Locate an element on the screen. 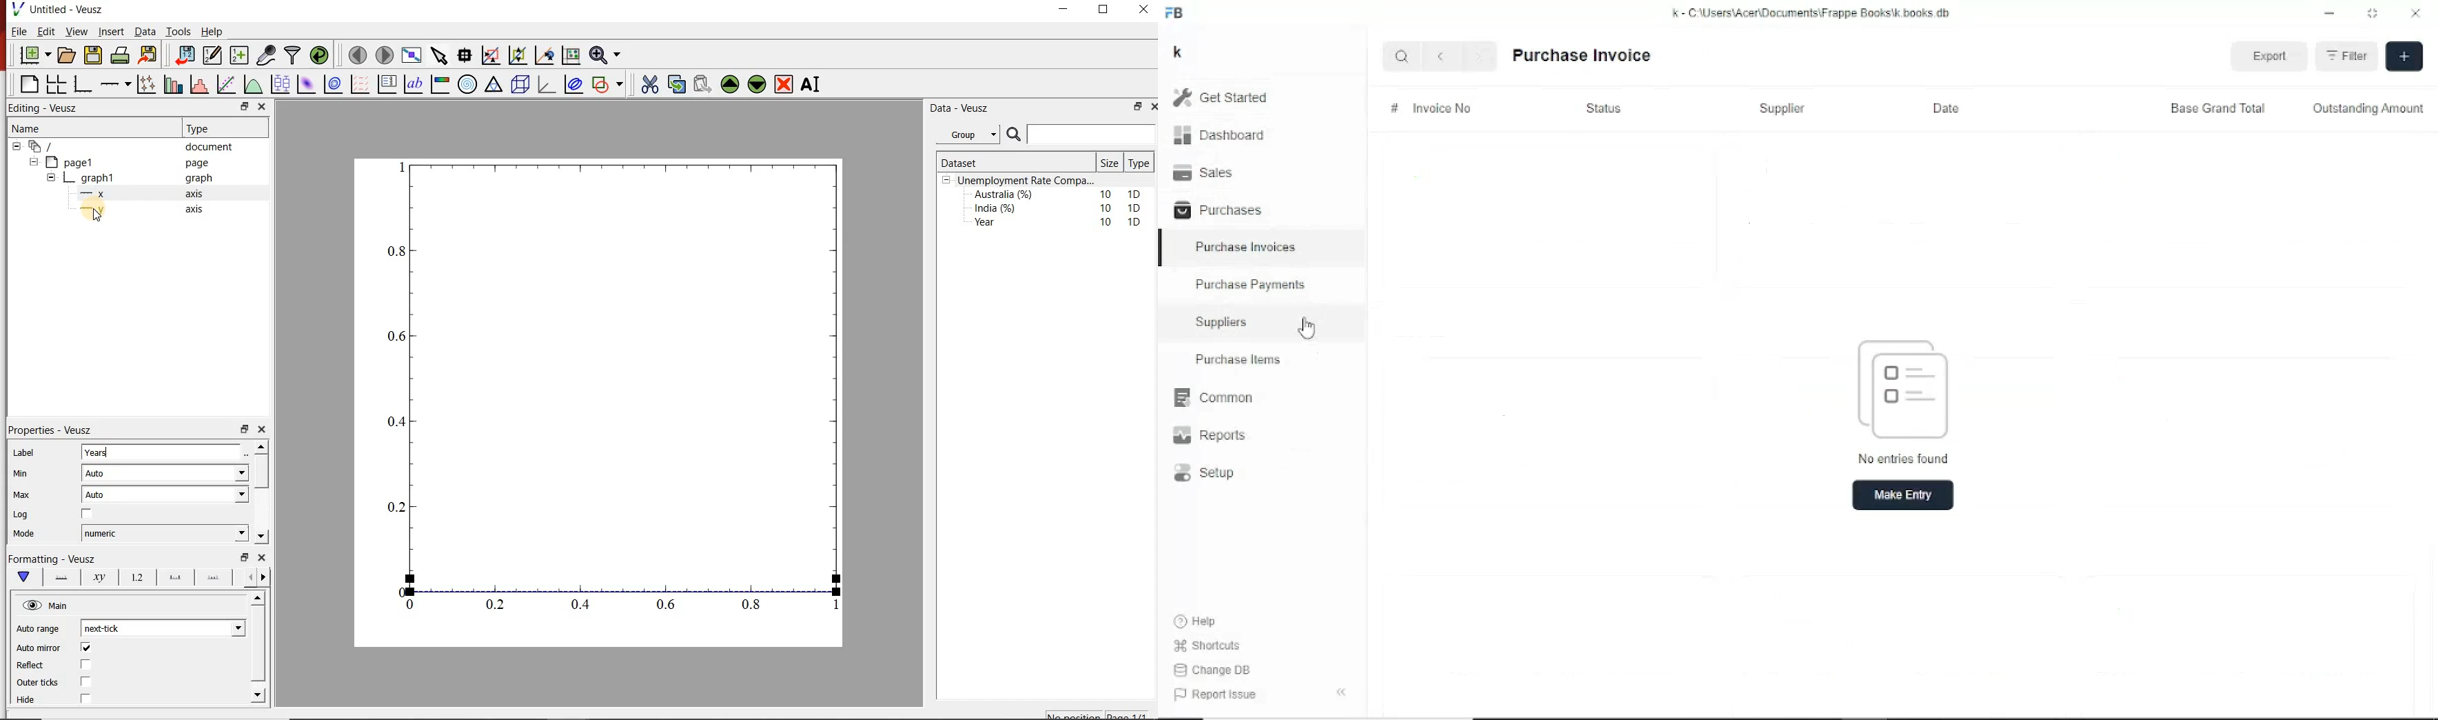 The width and height of the screenshot is (2464, 728). Mode is located at coordinates (34, 535).